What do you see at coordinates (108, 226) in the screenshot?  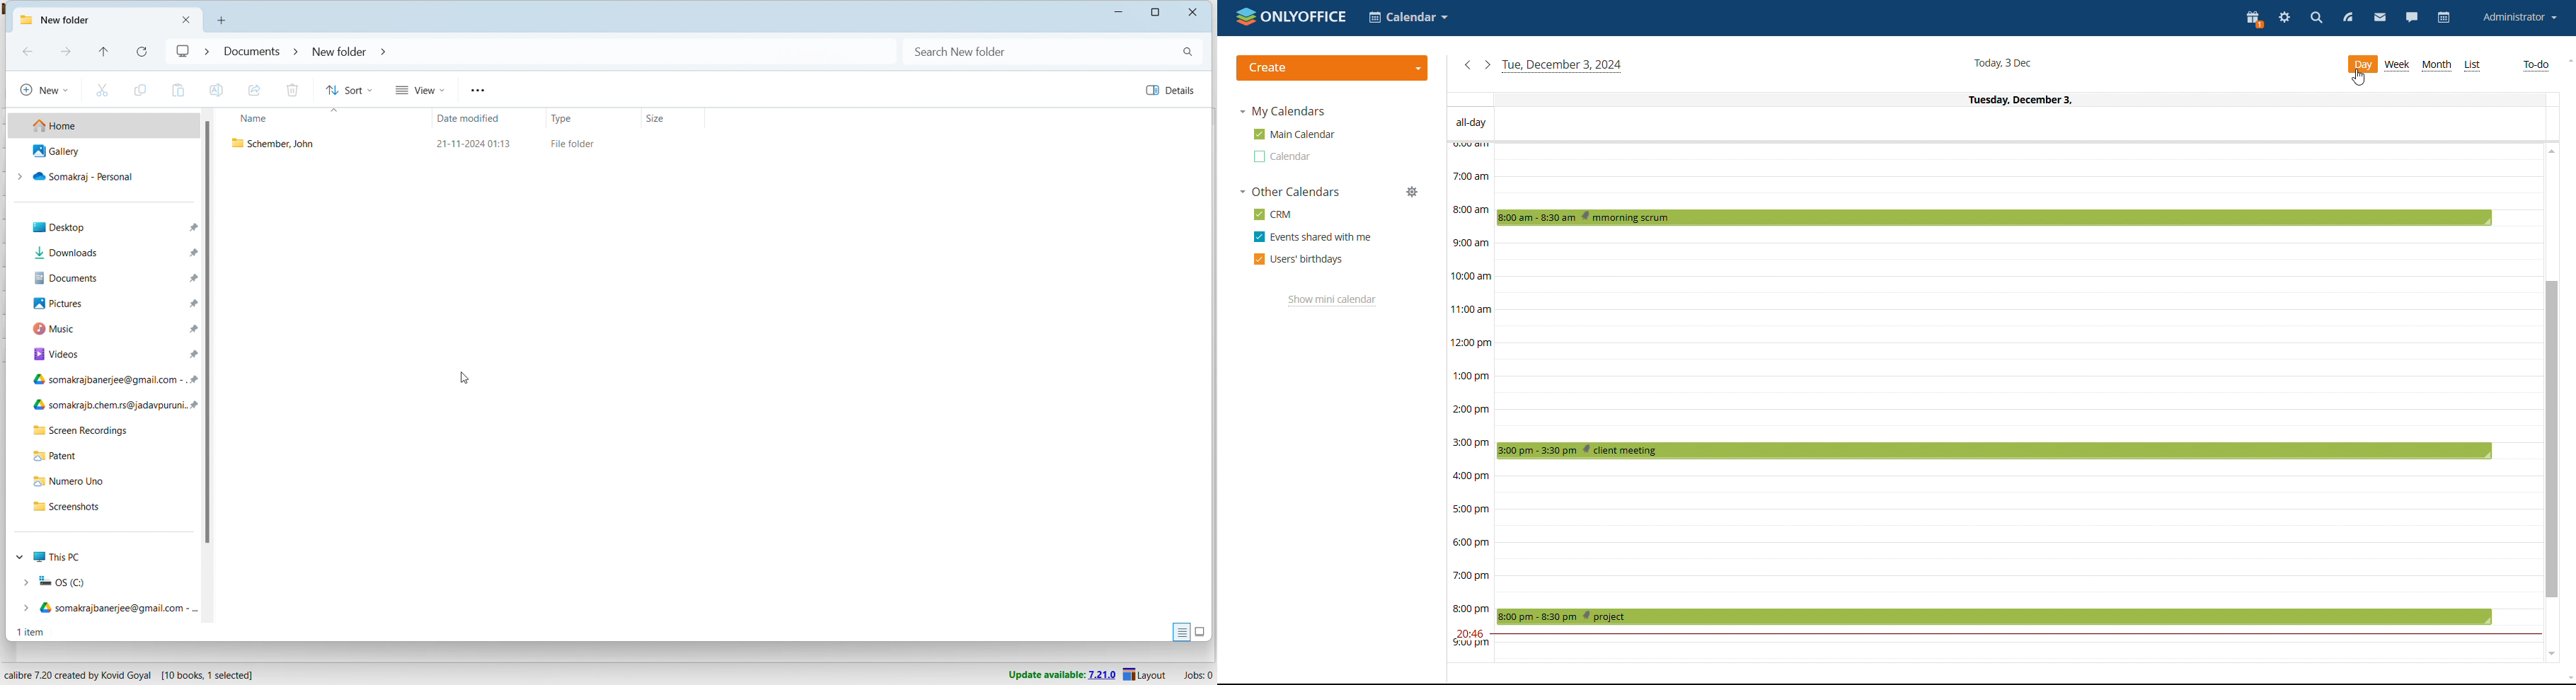 I see `desktop` at bounding box center [108, 226].